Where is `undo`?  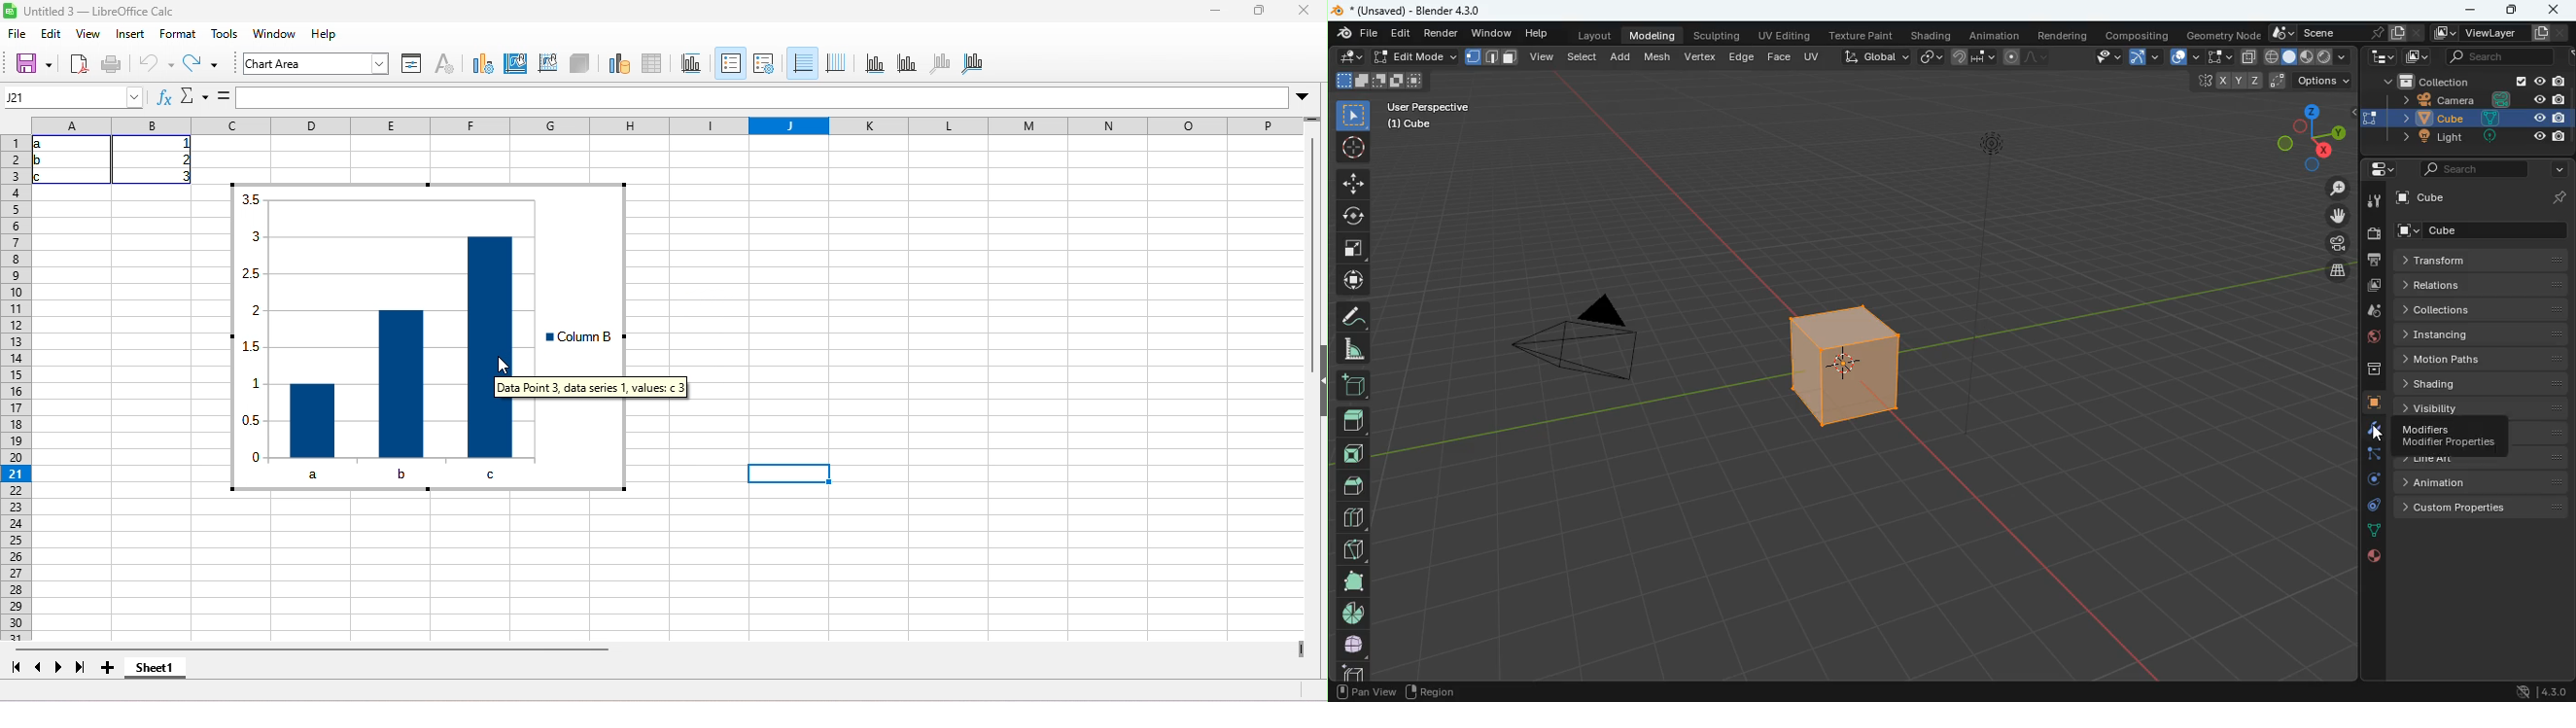 undo is located at coordinates (158, 68).